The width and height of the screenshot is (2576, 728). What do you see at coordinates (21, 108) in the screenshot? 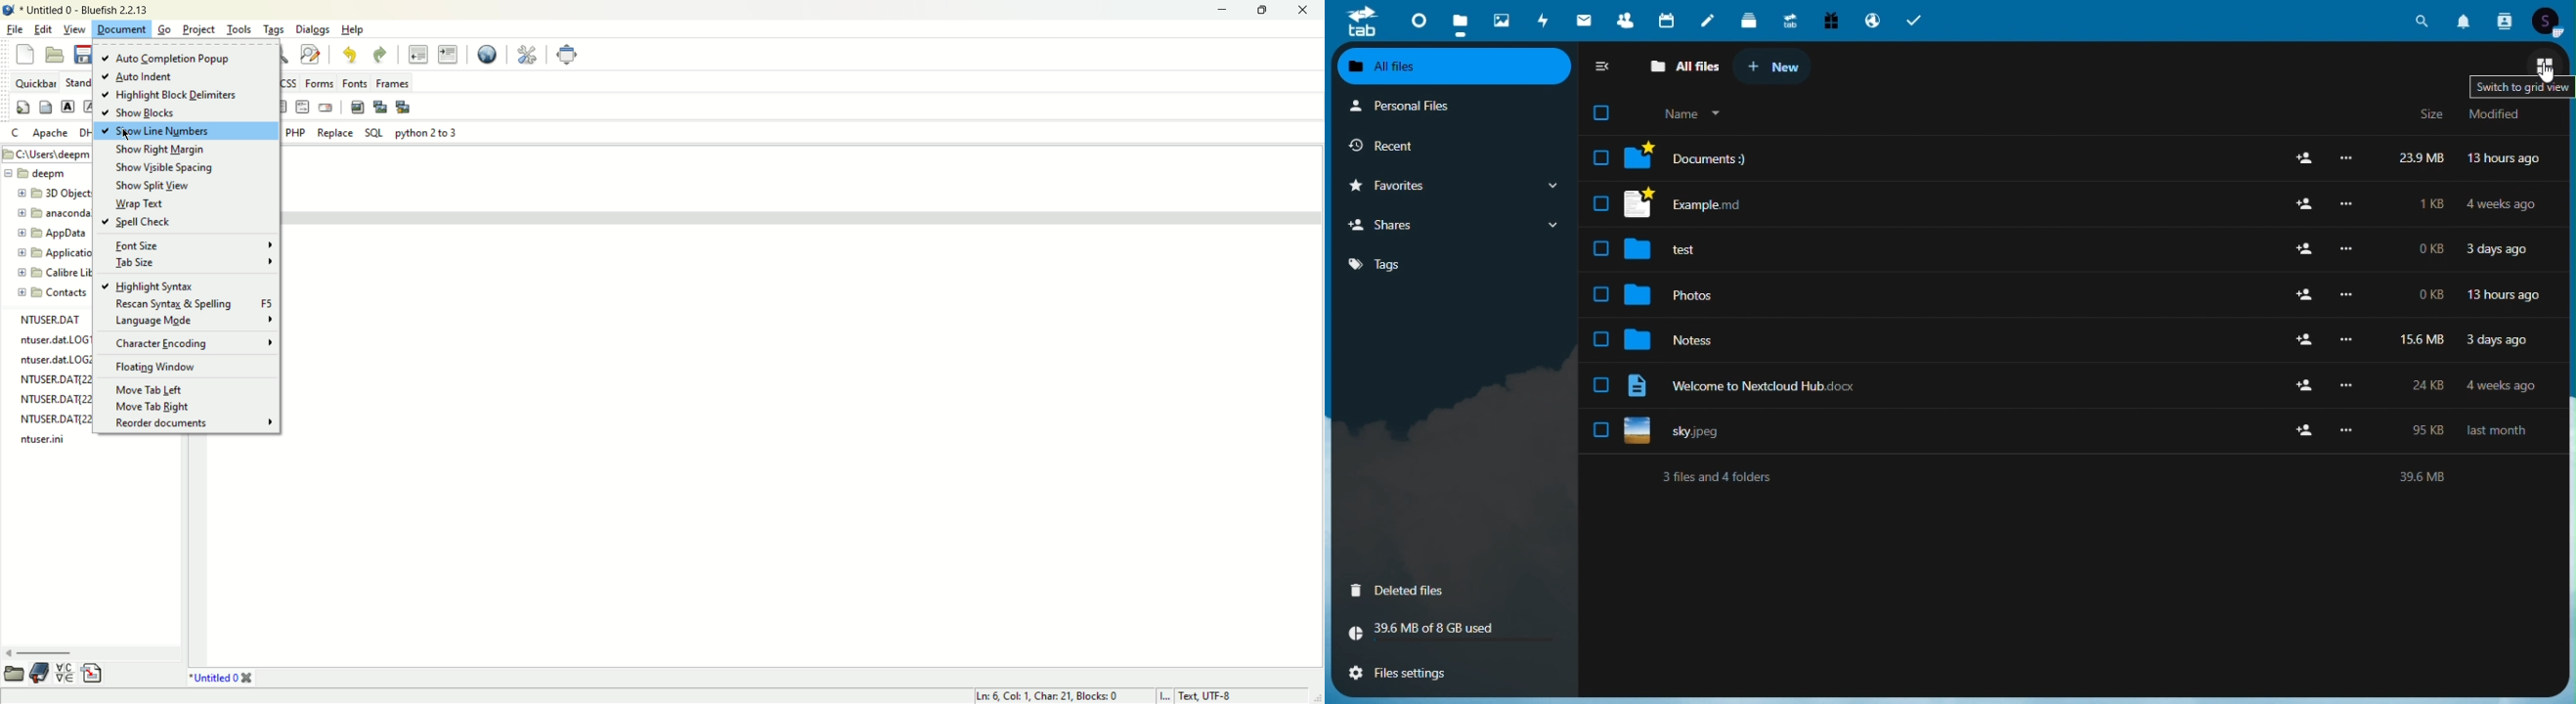
I see `quickstart` at bounding box center [21, 108].